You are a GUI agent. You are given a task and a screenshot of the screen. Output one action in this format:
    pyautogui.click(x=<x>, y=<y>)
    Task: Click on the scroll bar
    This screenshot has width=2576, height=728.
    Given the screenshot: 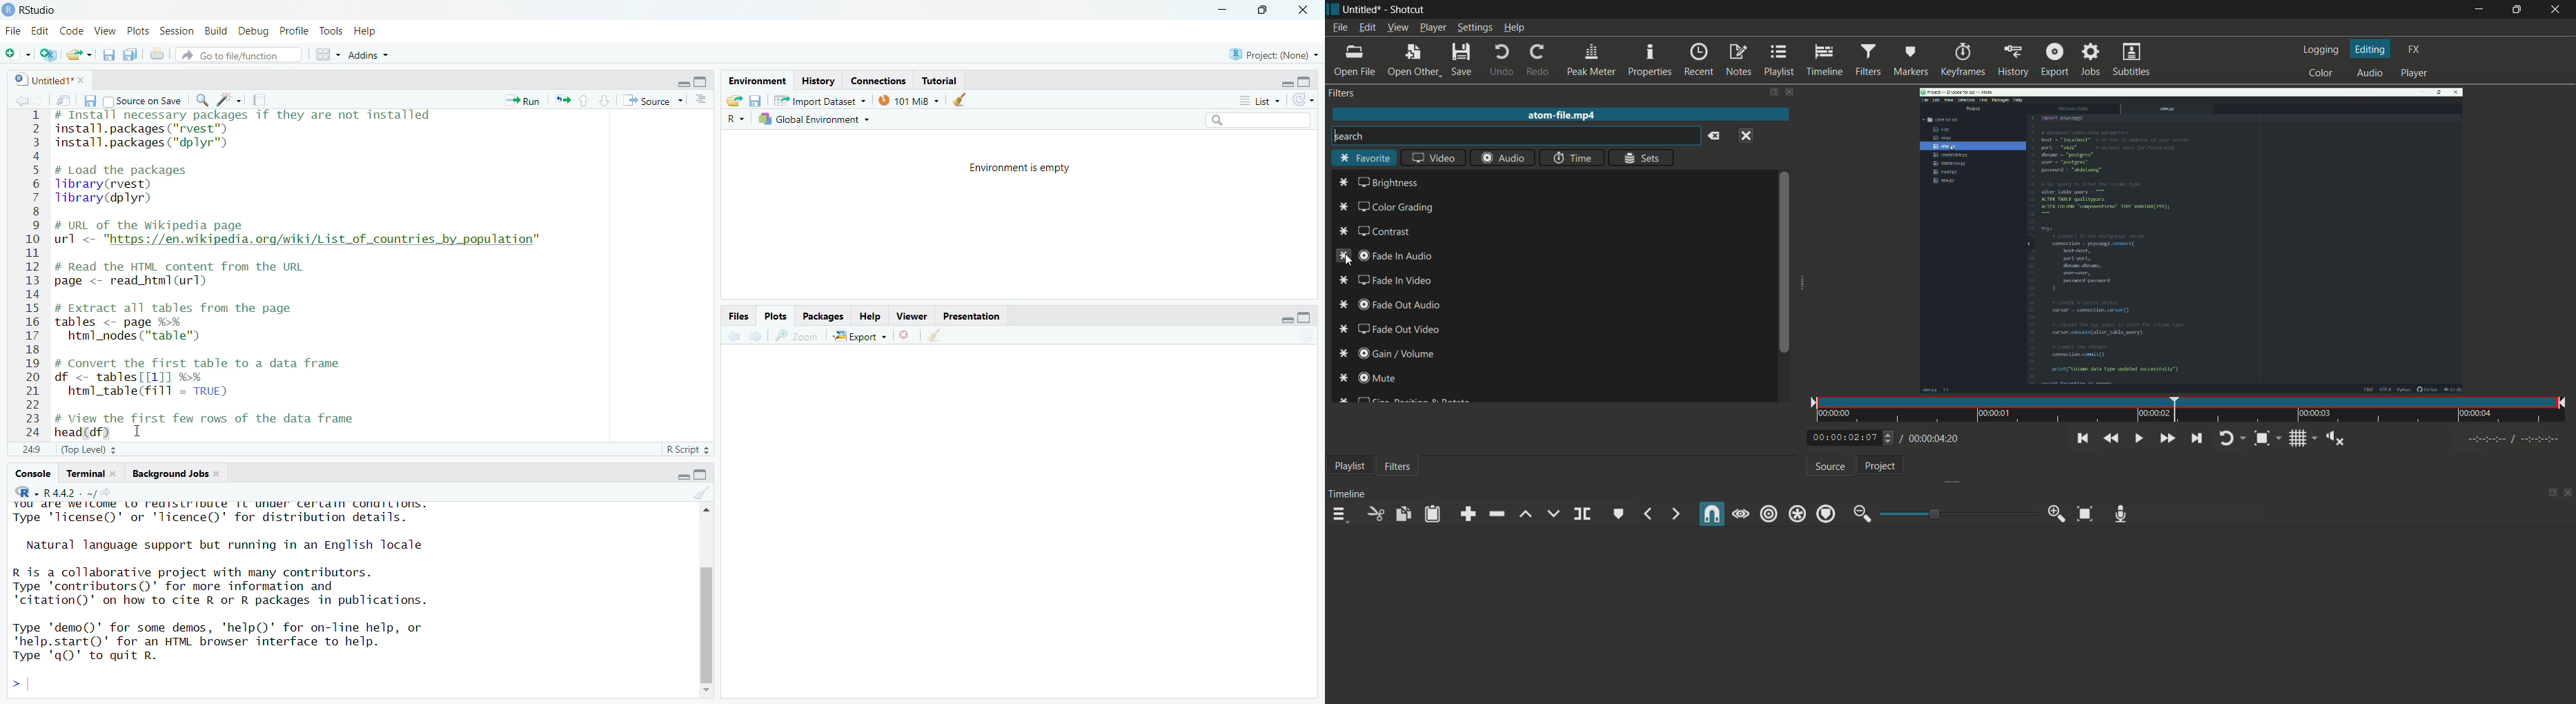 What is the action you would take?
    pyautogui.click(x=706, y=623)
    